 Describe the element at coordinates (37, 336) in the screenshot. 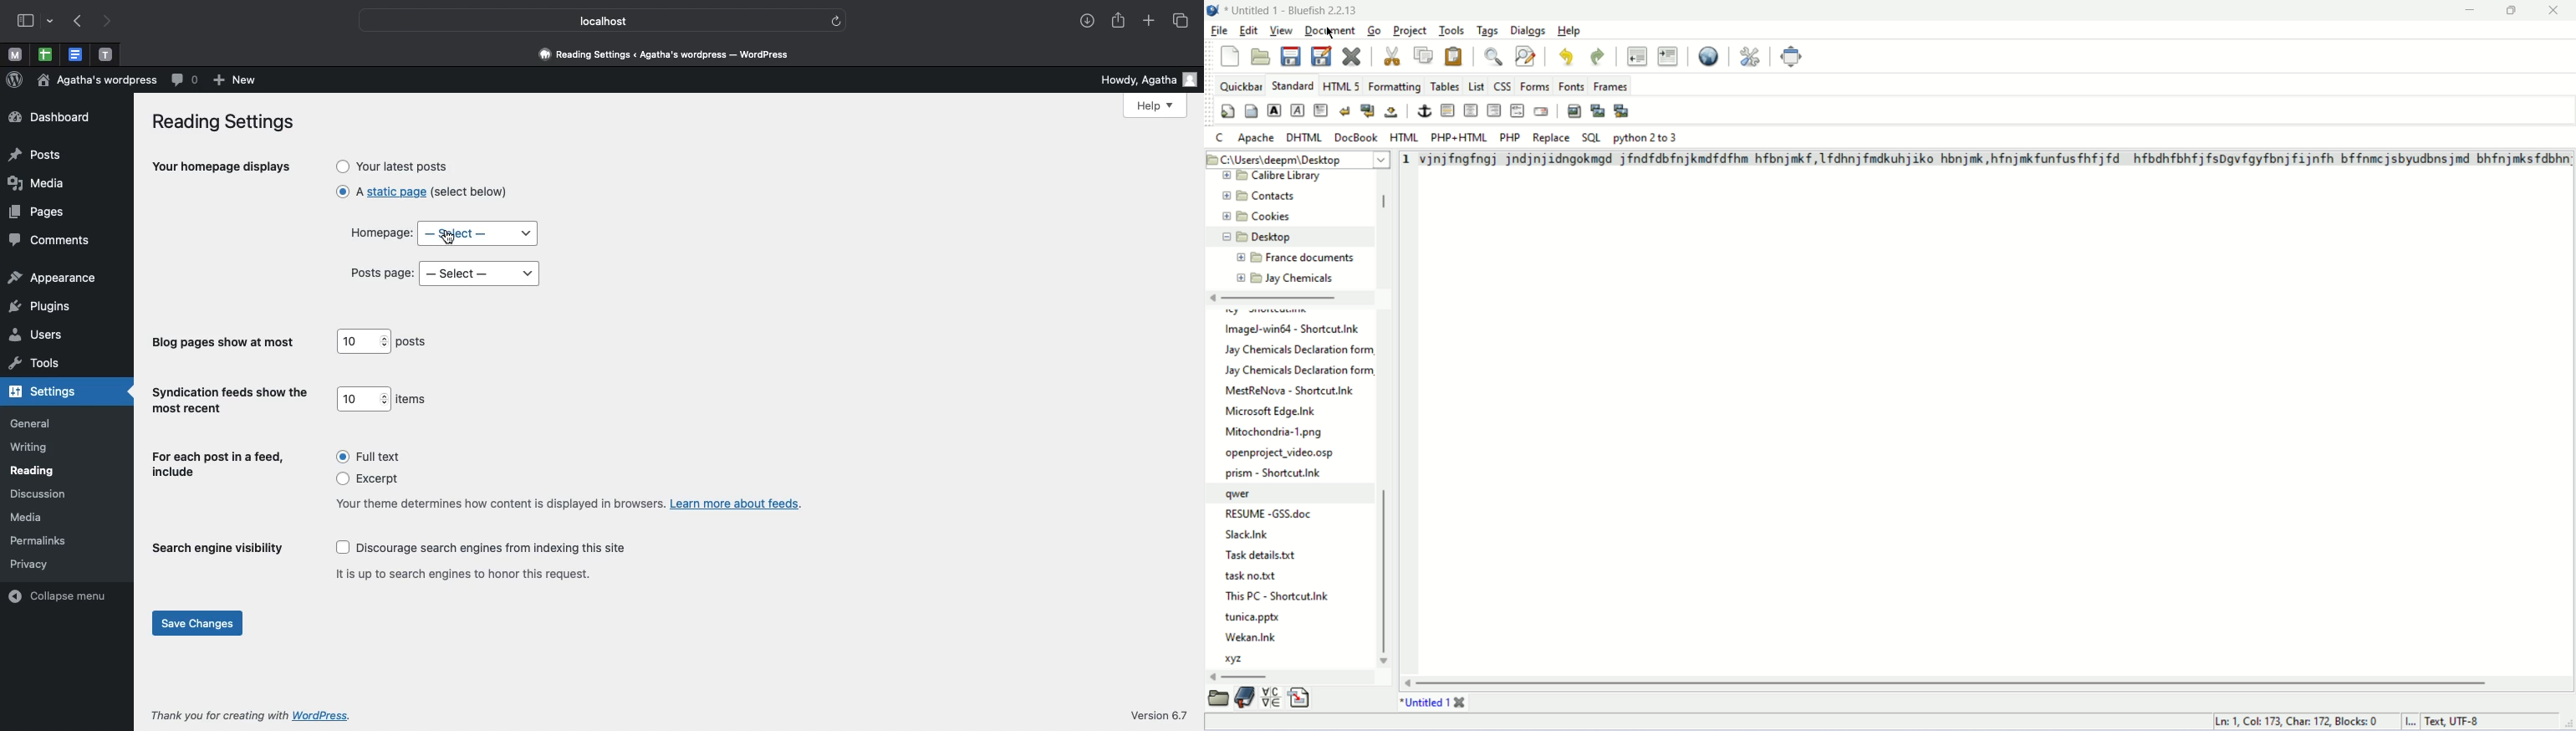

I see `users` at that location.